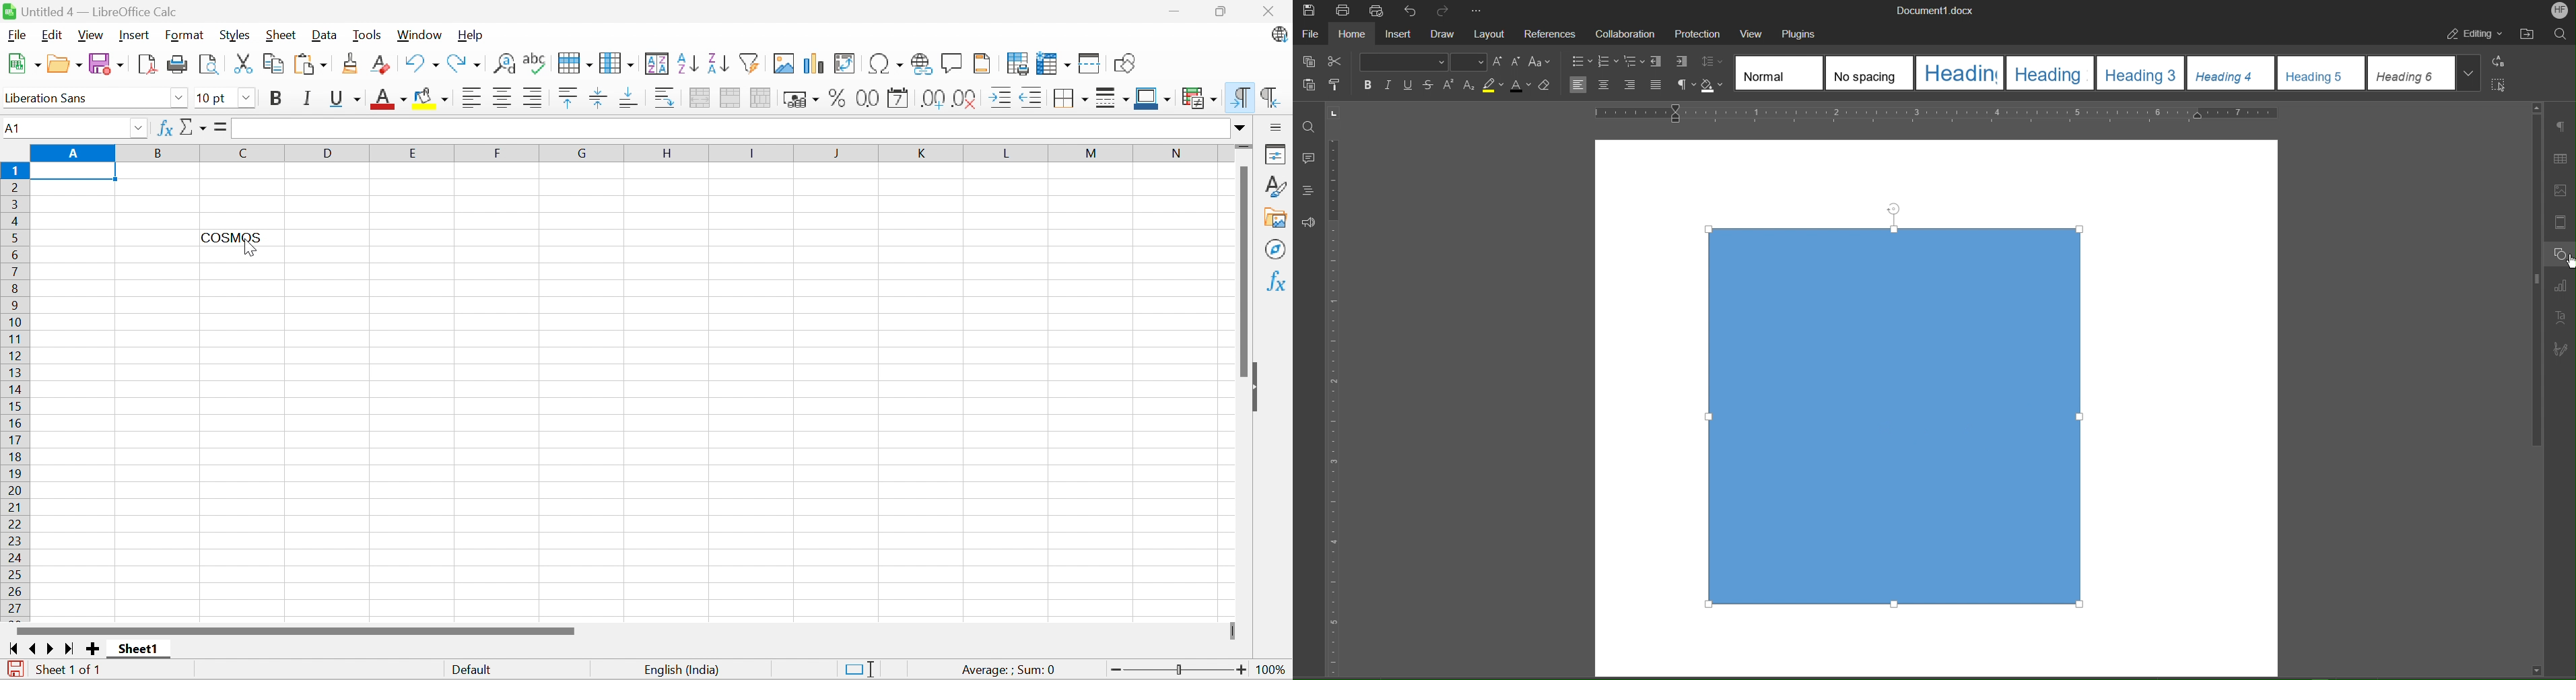 This screenshot has width=2576, height=700. What do you see at coordinates (388, 98) in the screenshot?
I see `Font Color` at bounding box center [388, 98].